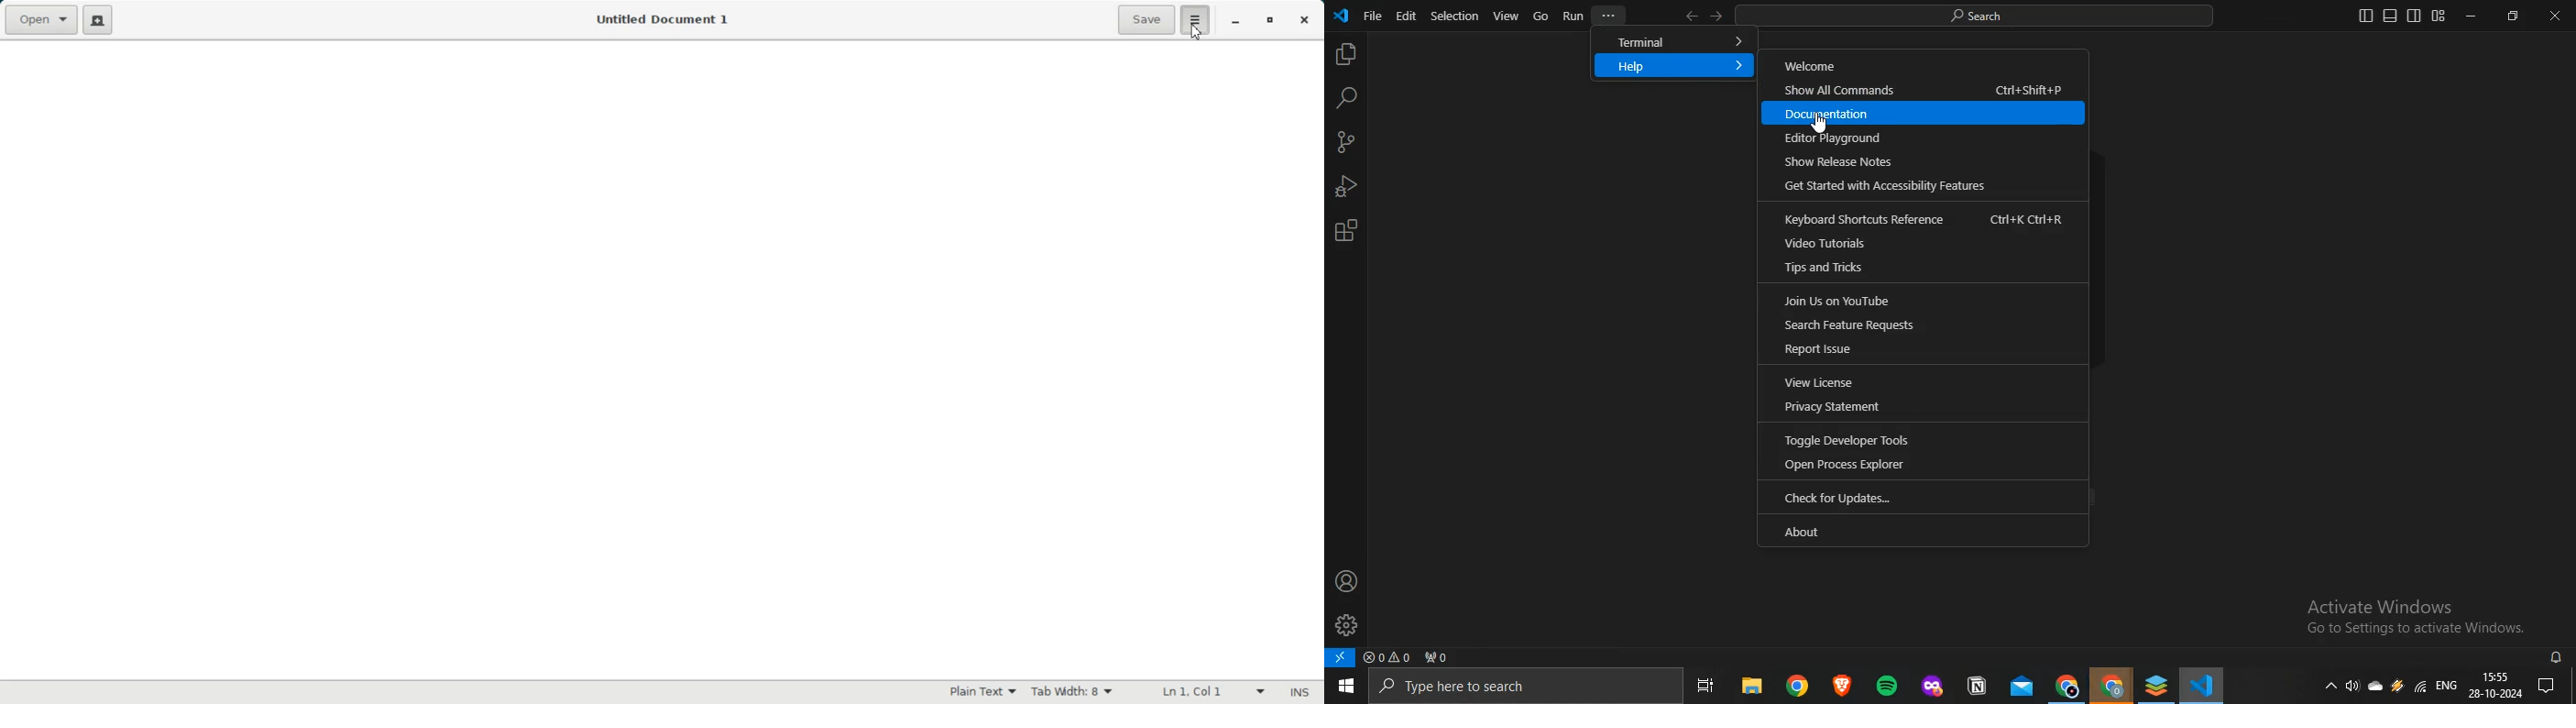 This screenshot has width=2576, height=728. What do you see at coordinates (1931, 687) in the screenshot?
I see `mozilla firefox` at bounding box center [1931, 687].